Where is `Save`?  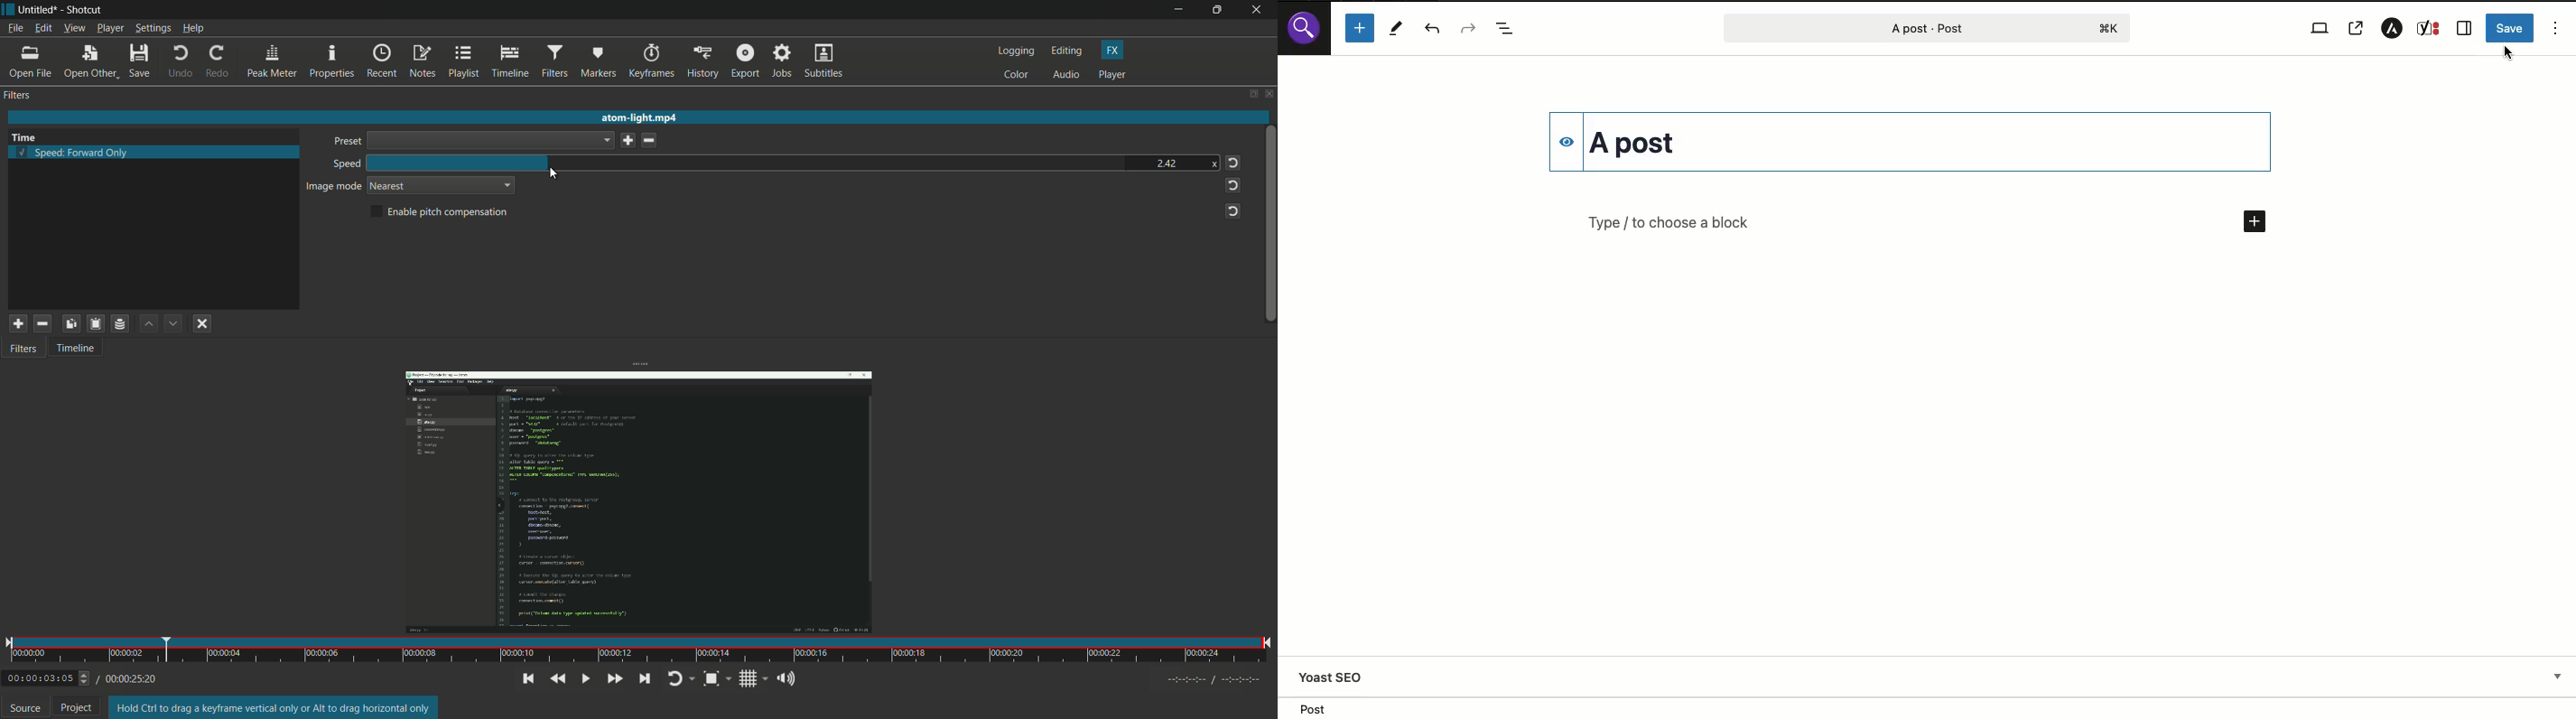 Save is located at coordinates (2510, 27).